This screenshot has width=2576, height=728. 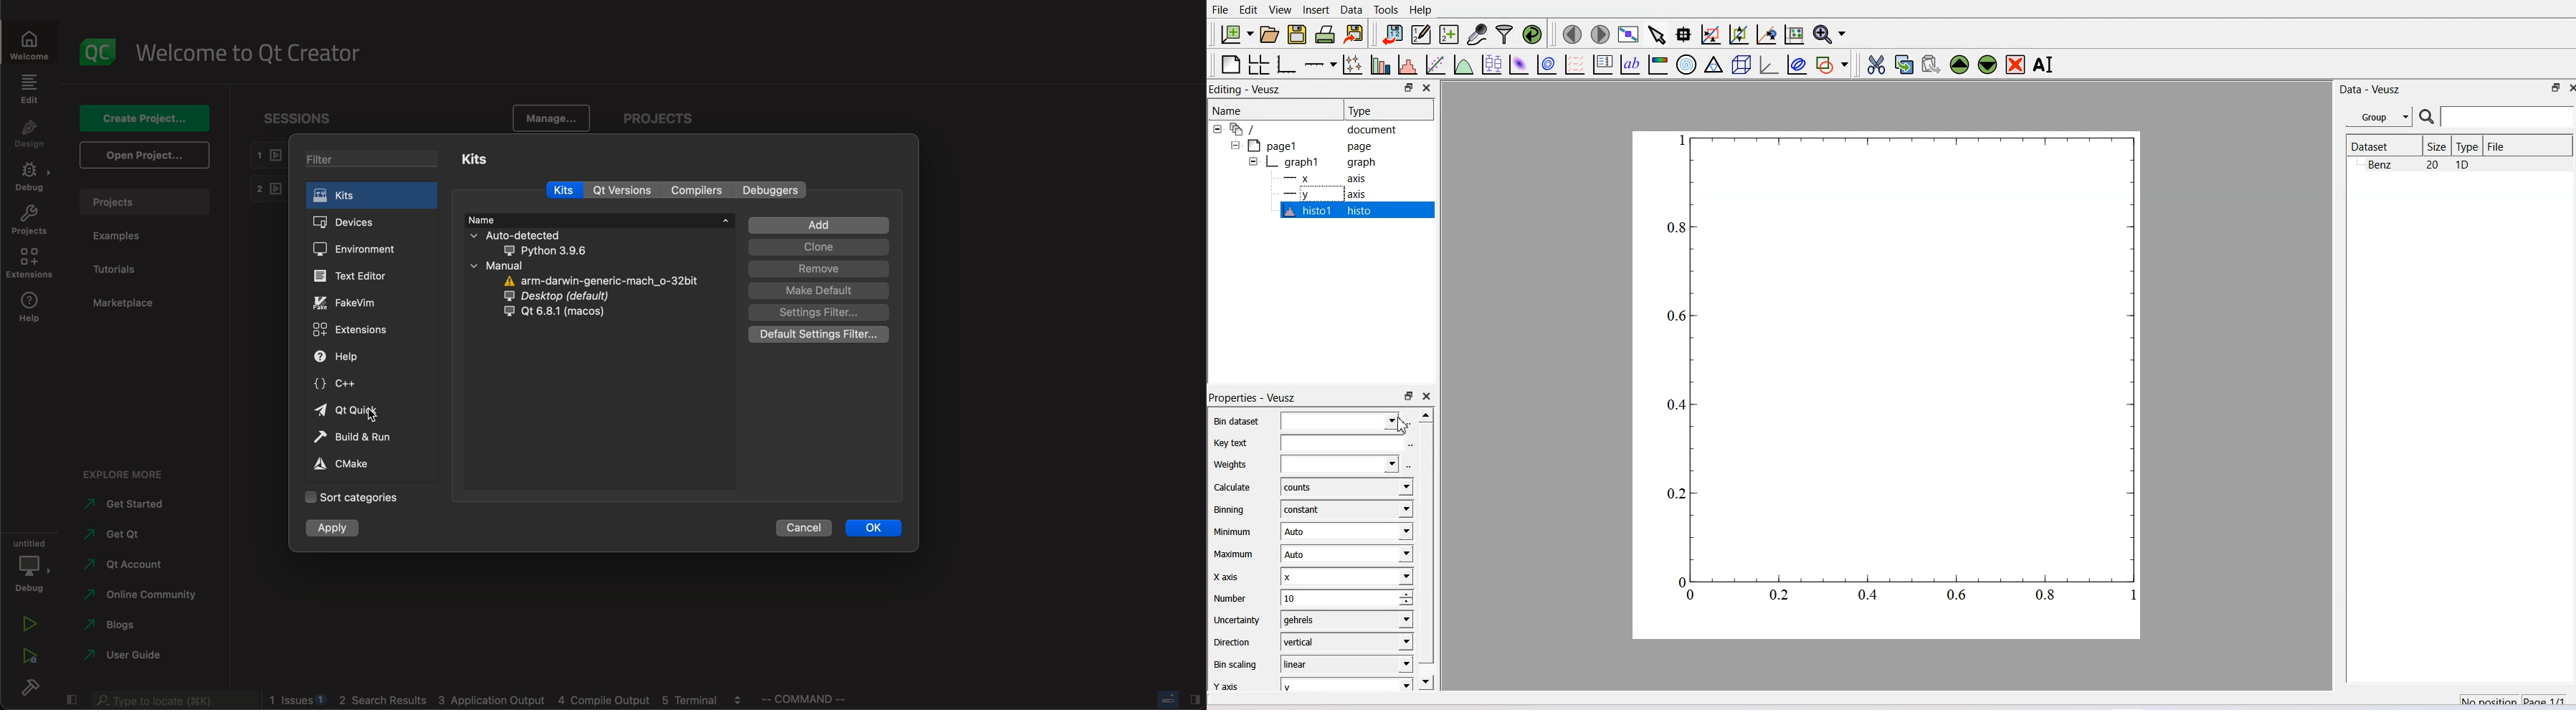 I want to click on compilers, so click(x=697, y=190).